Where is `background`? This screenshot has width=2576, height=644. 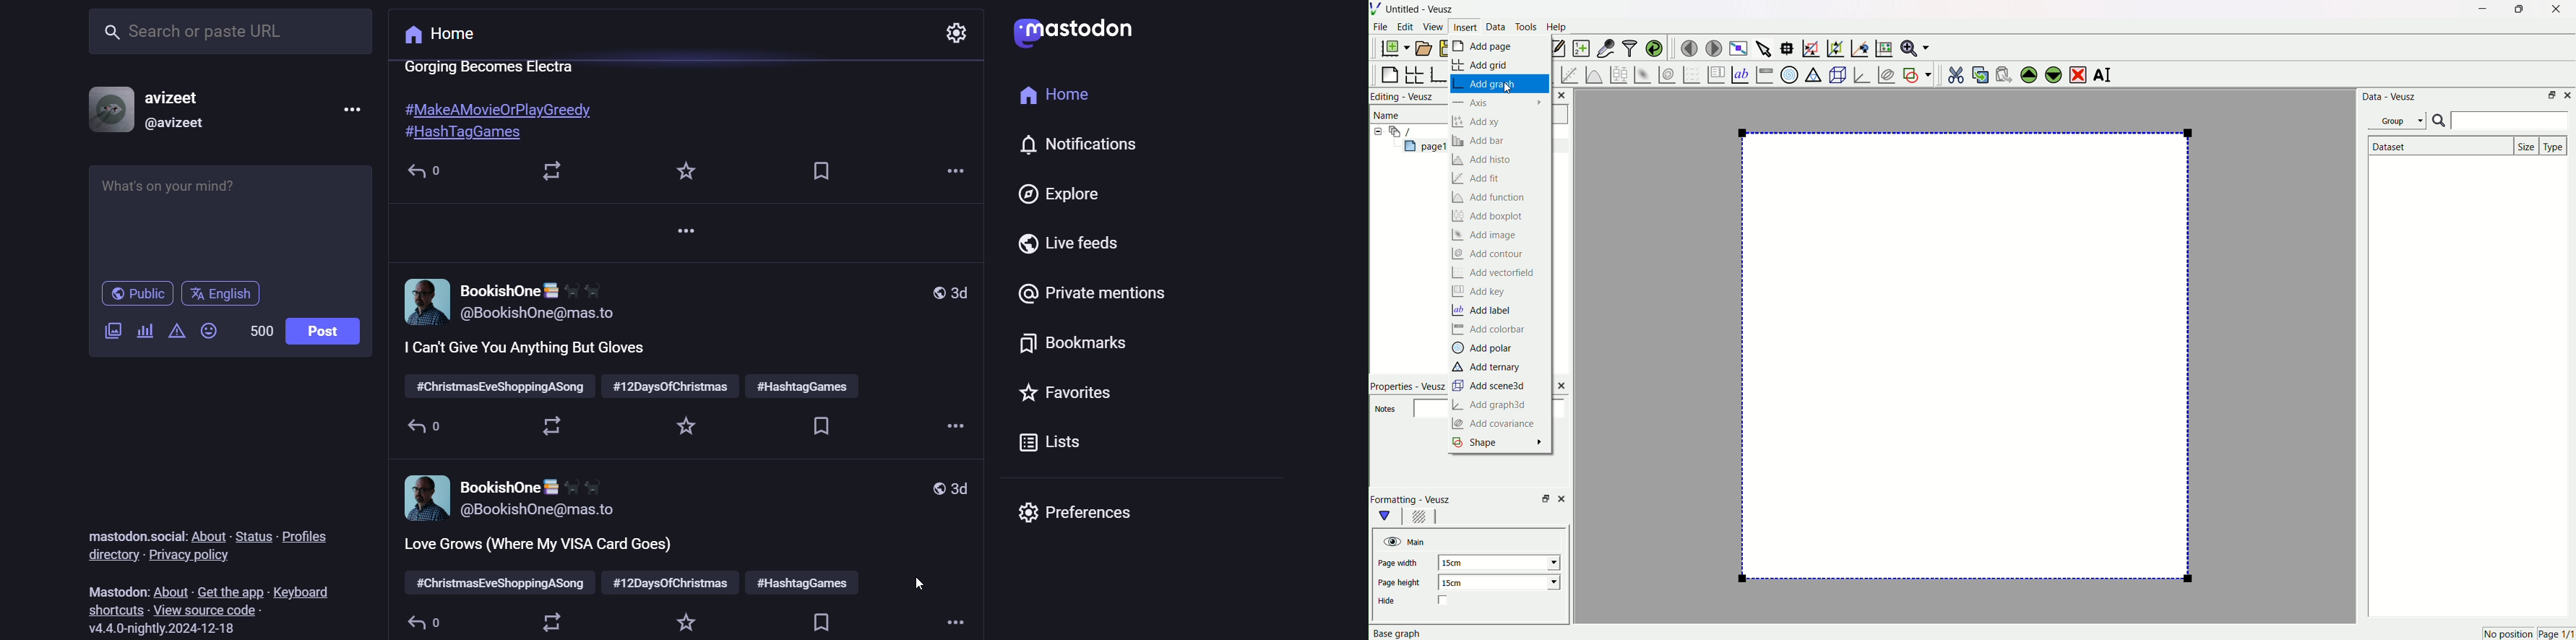
background is located at coordinates (1420, 518).